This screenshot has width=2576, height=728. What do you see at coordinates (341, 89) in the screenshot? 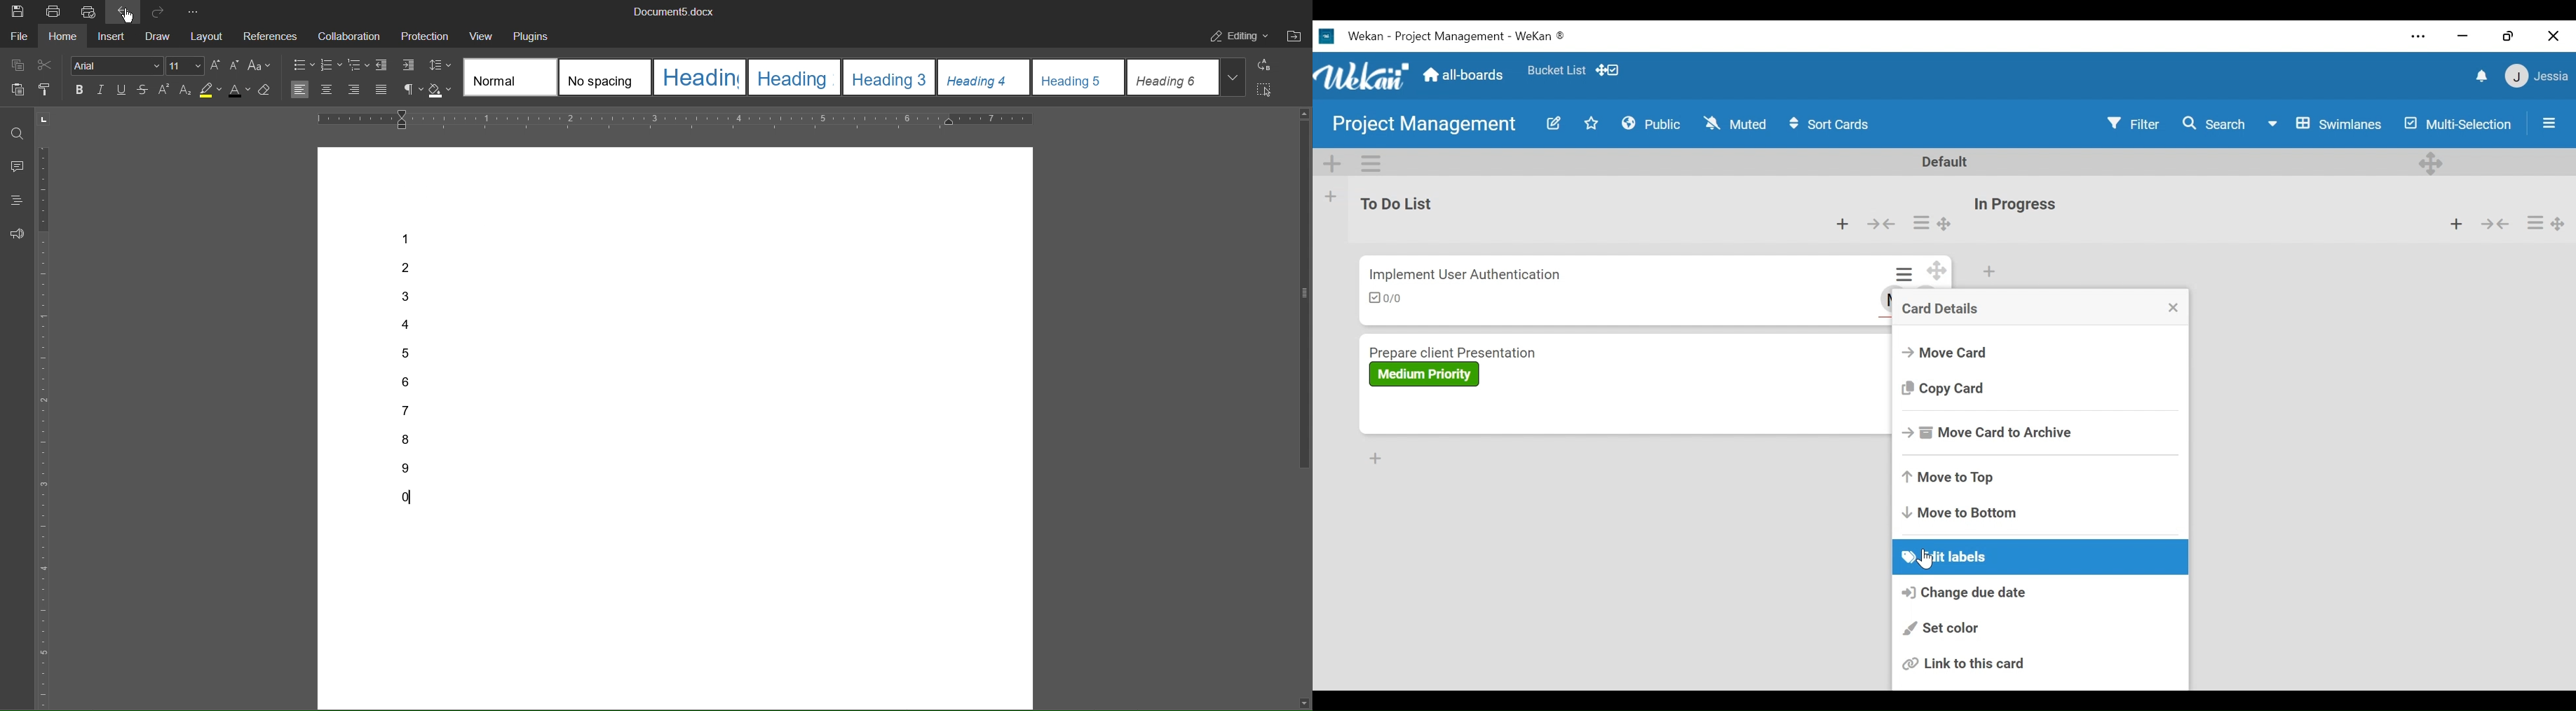
I see `Alignment` at bounding box center [341, 89].